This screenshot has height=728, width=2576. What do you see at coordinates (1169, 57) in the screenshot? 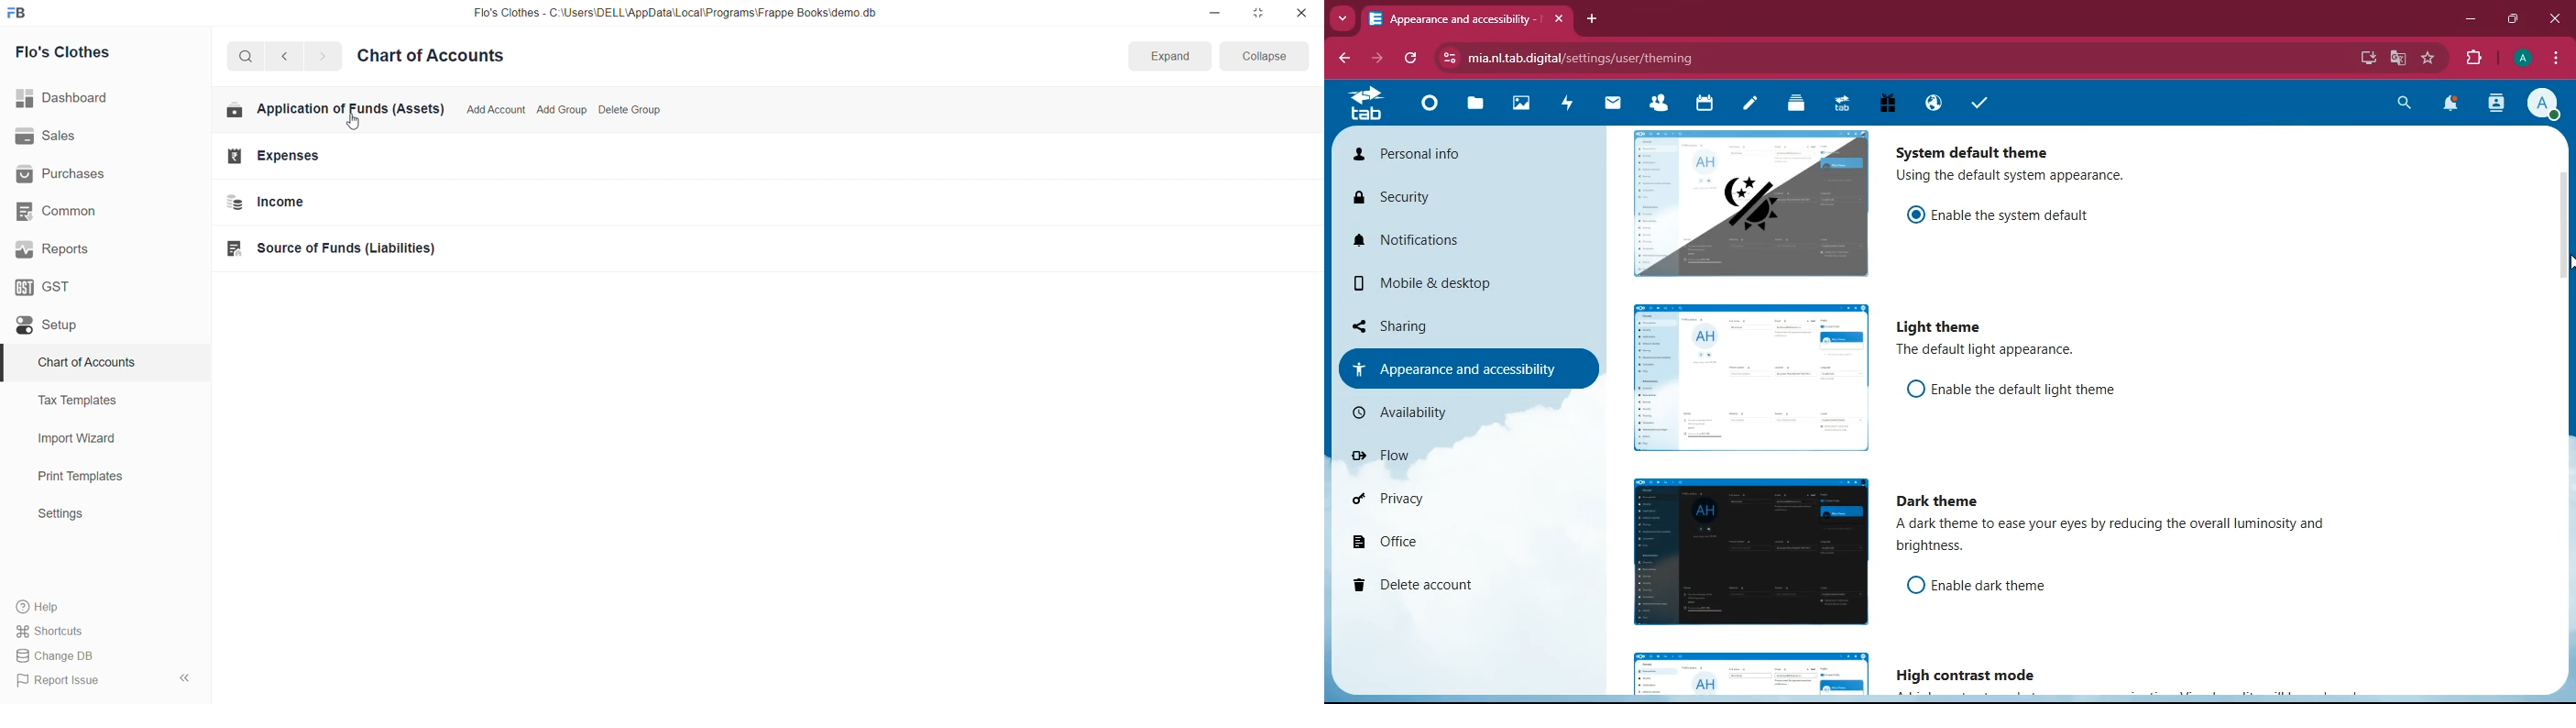
I see `Expand` at bounding box center [1169, 57].